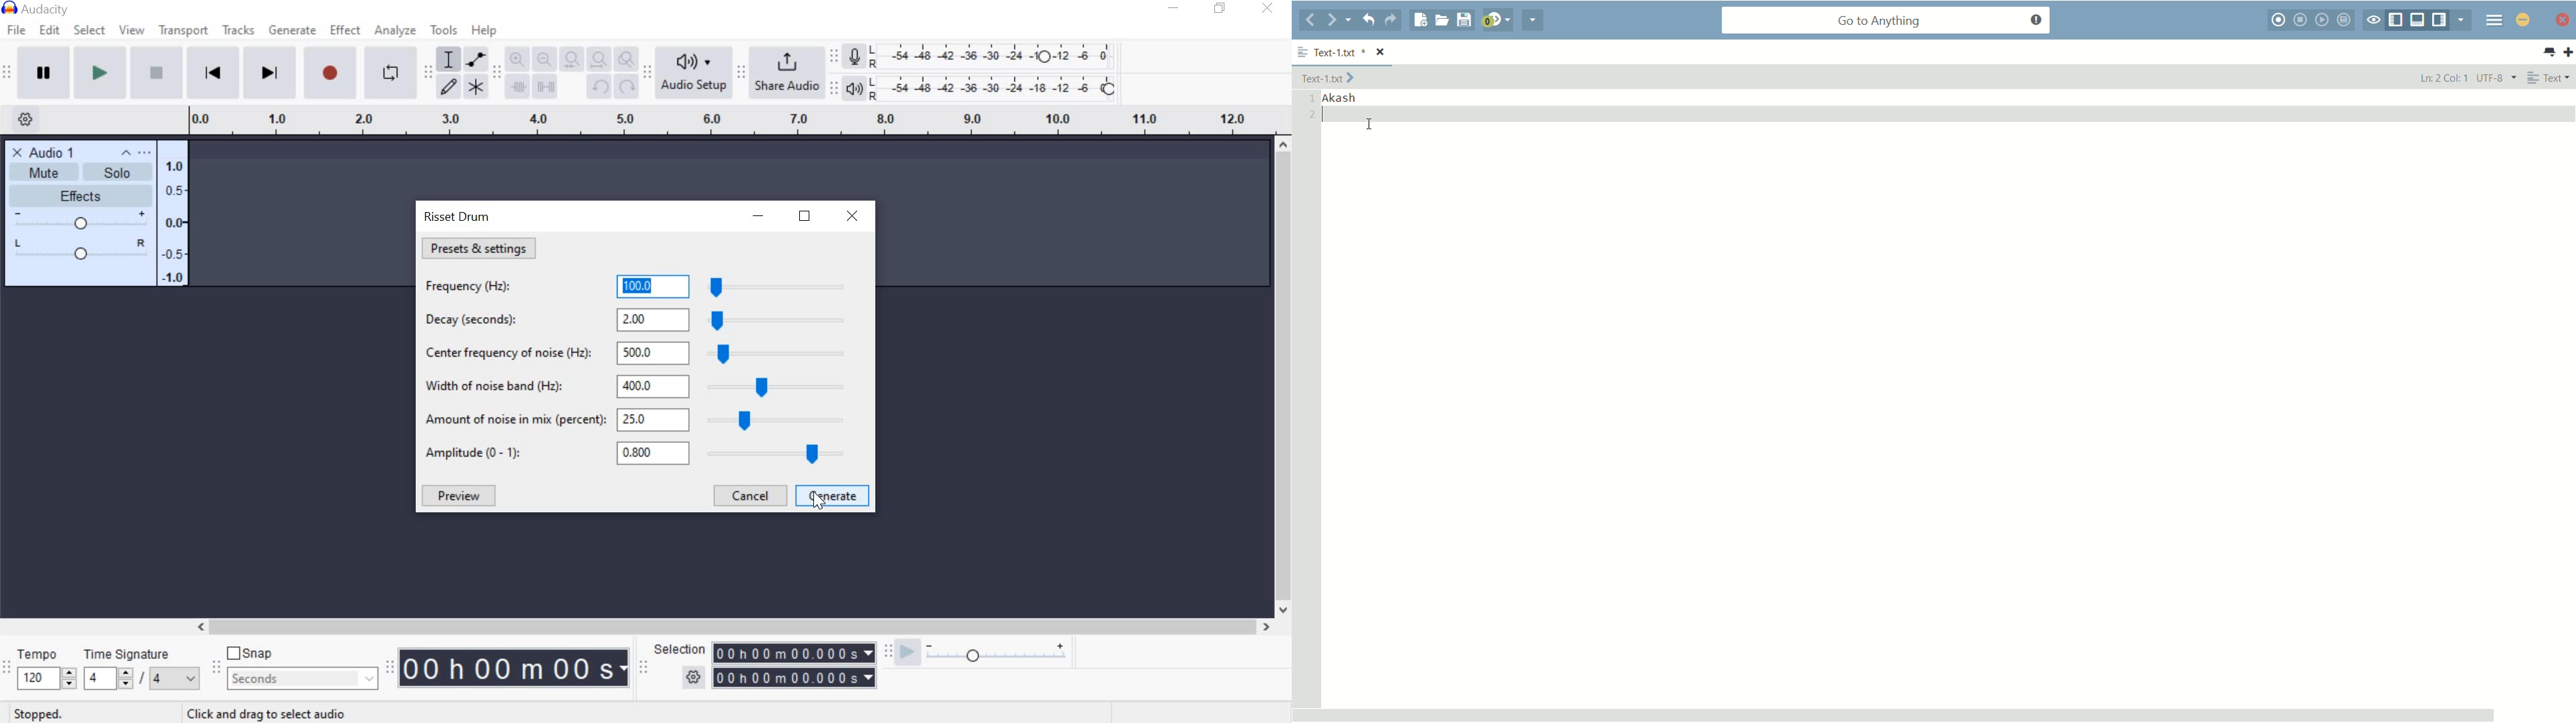  What do you see at coordinates (1339, 20) in the screenshot?
I see `forward` at bounding box center [1339, 20].